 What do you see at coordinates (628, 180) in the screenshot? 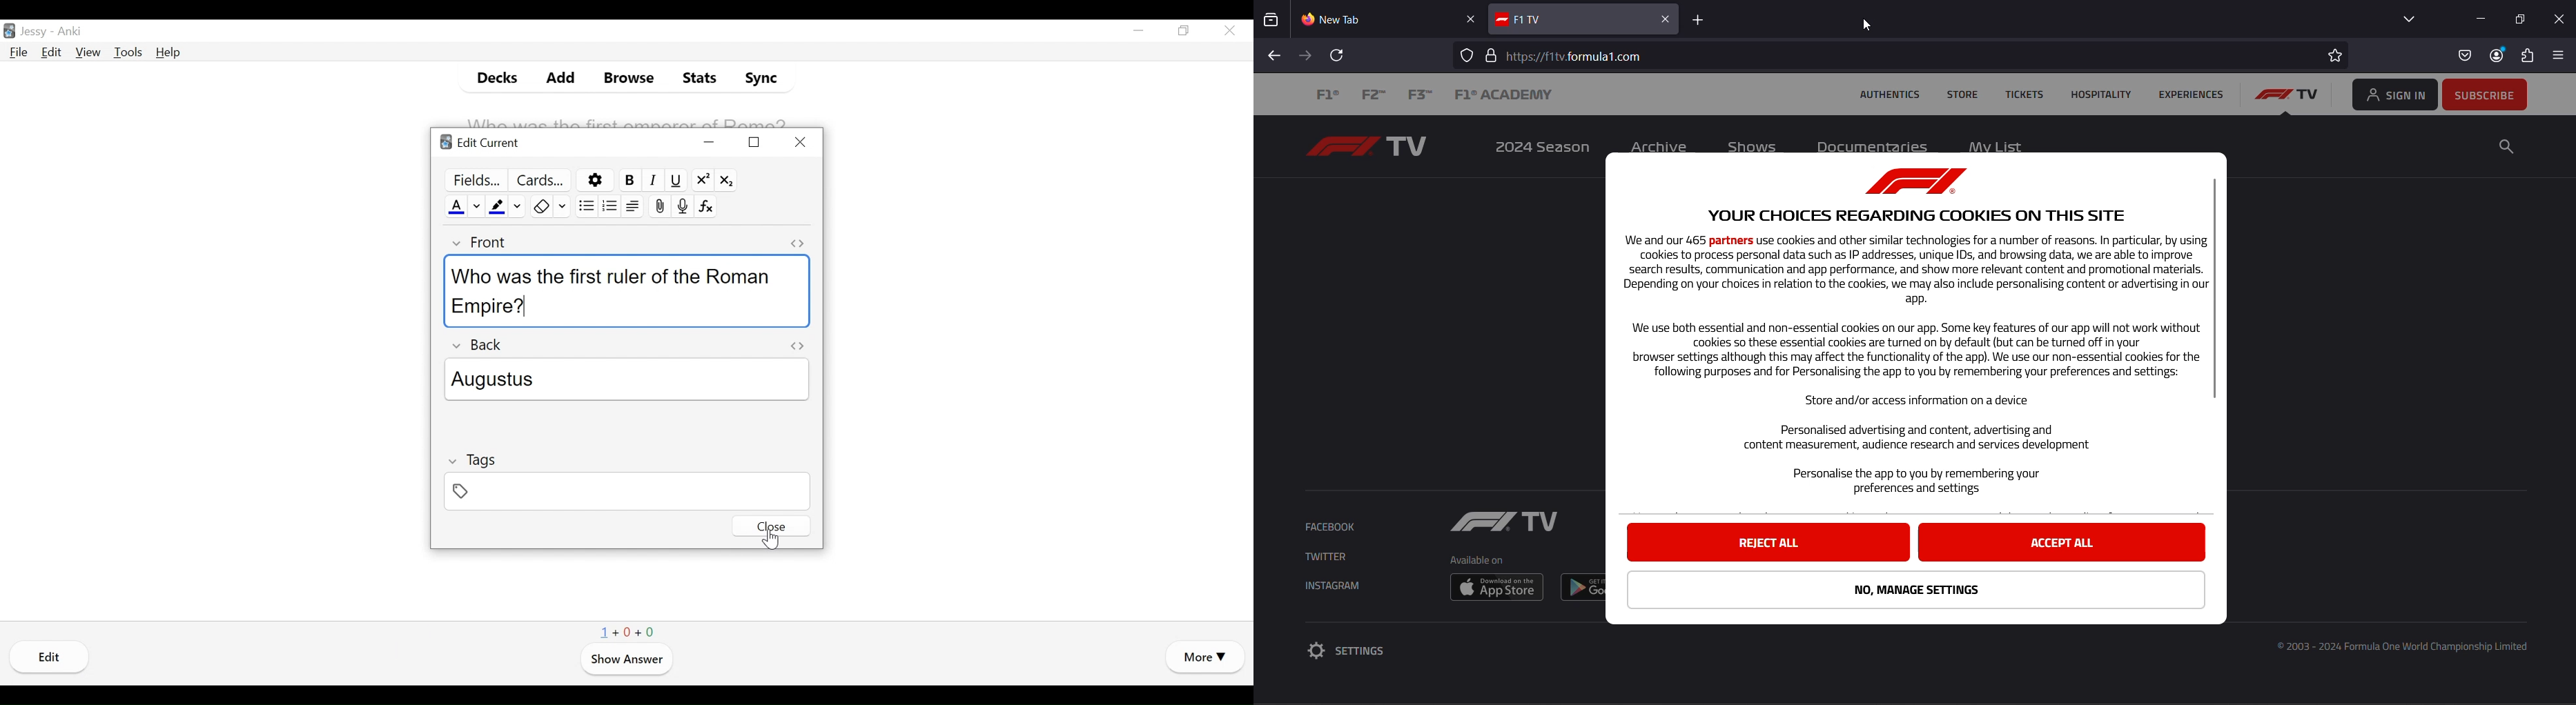
I see `Bold Selected Text` at bounding box center [628, 180].